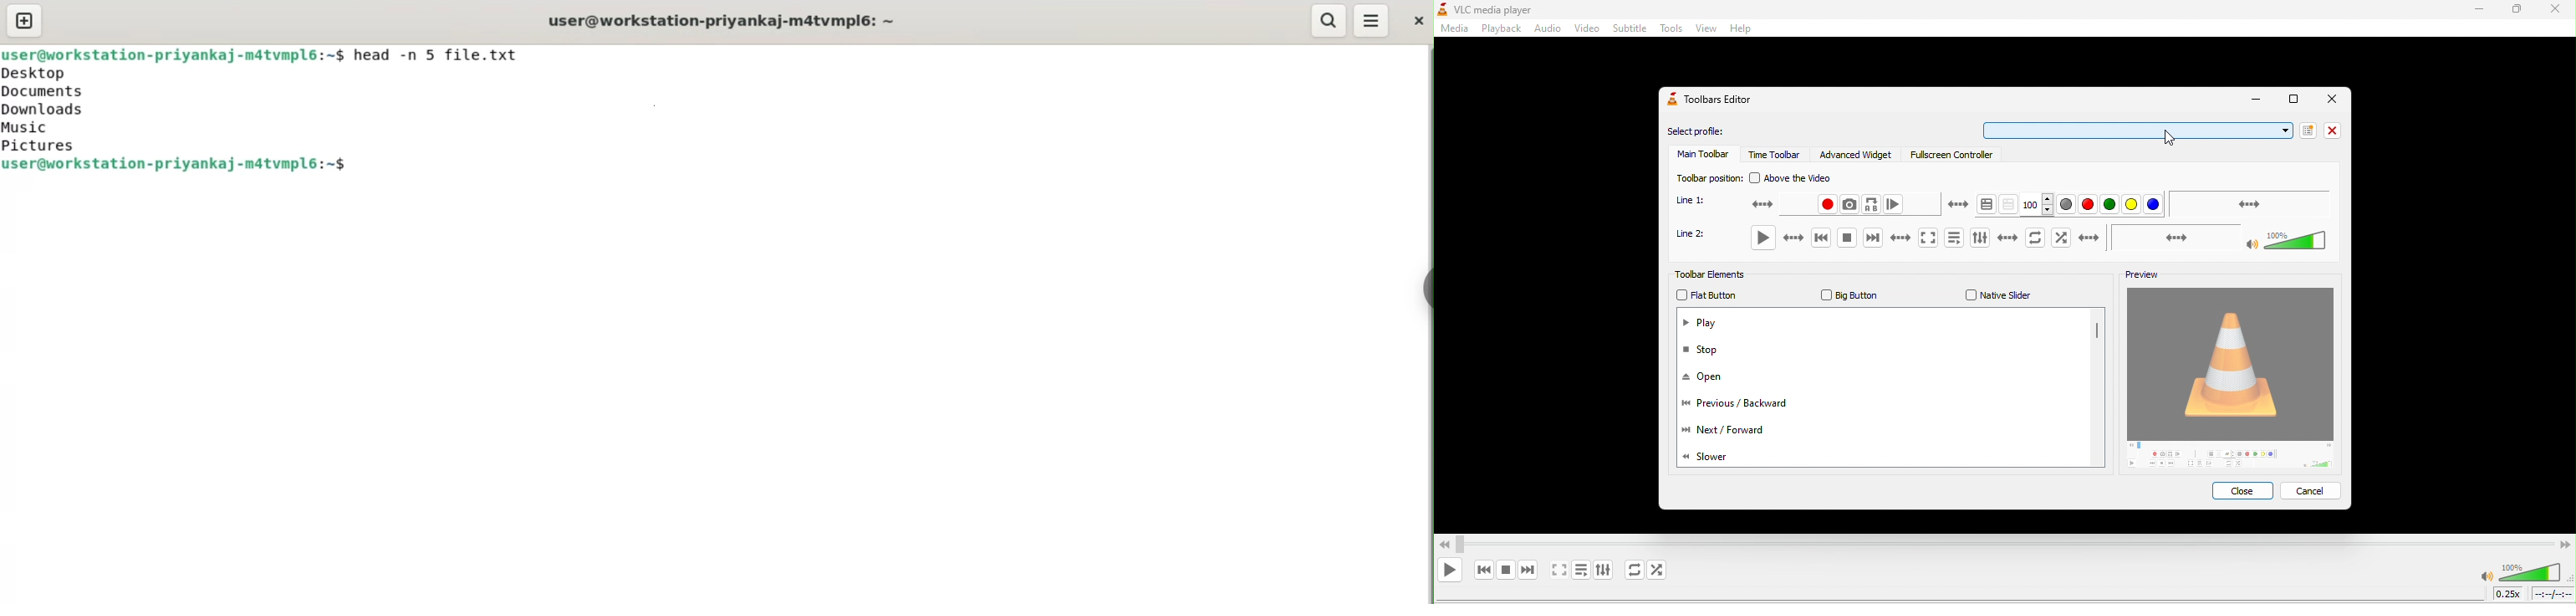 The width and height of the screenshot is (2576, 616). Describe the element at coordinates (1631, 571) in the screenshot. I see `click to toggle between loop all` at that location.